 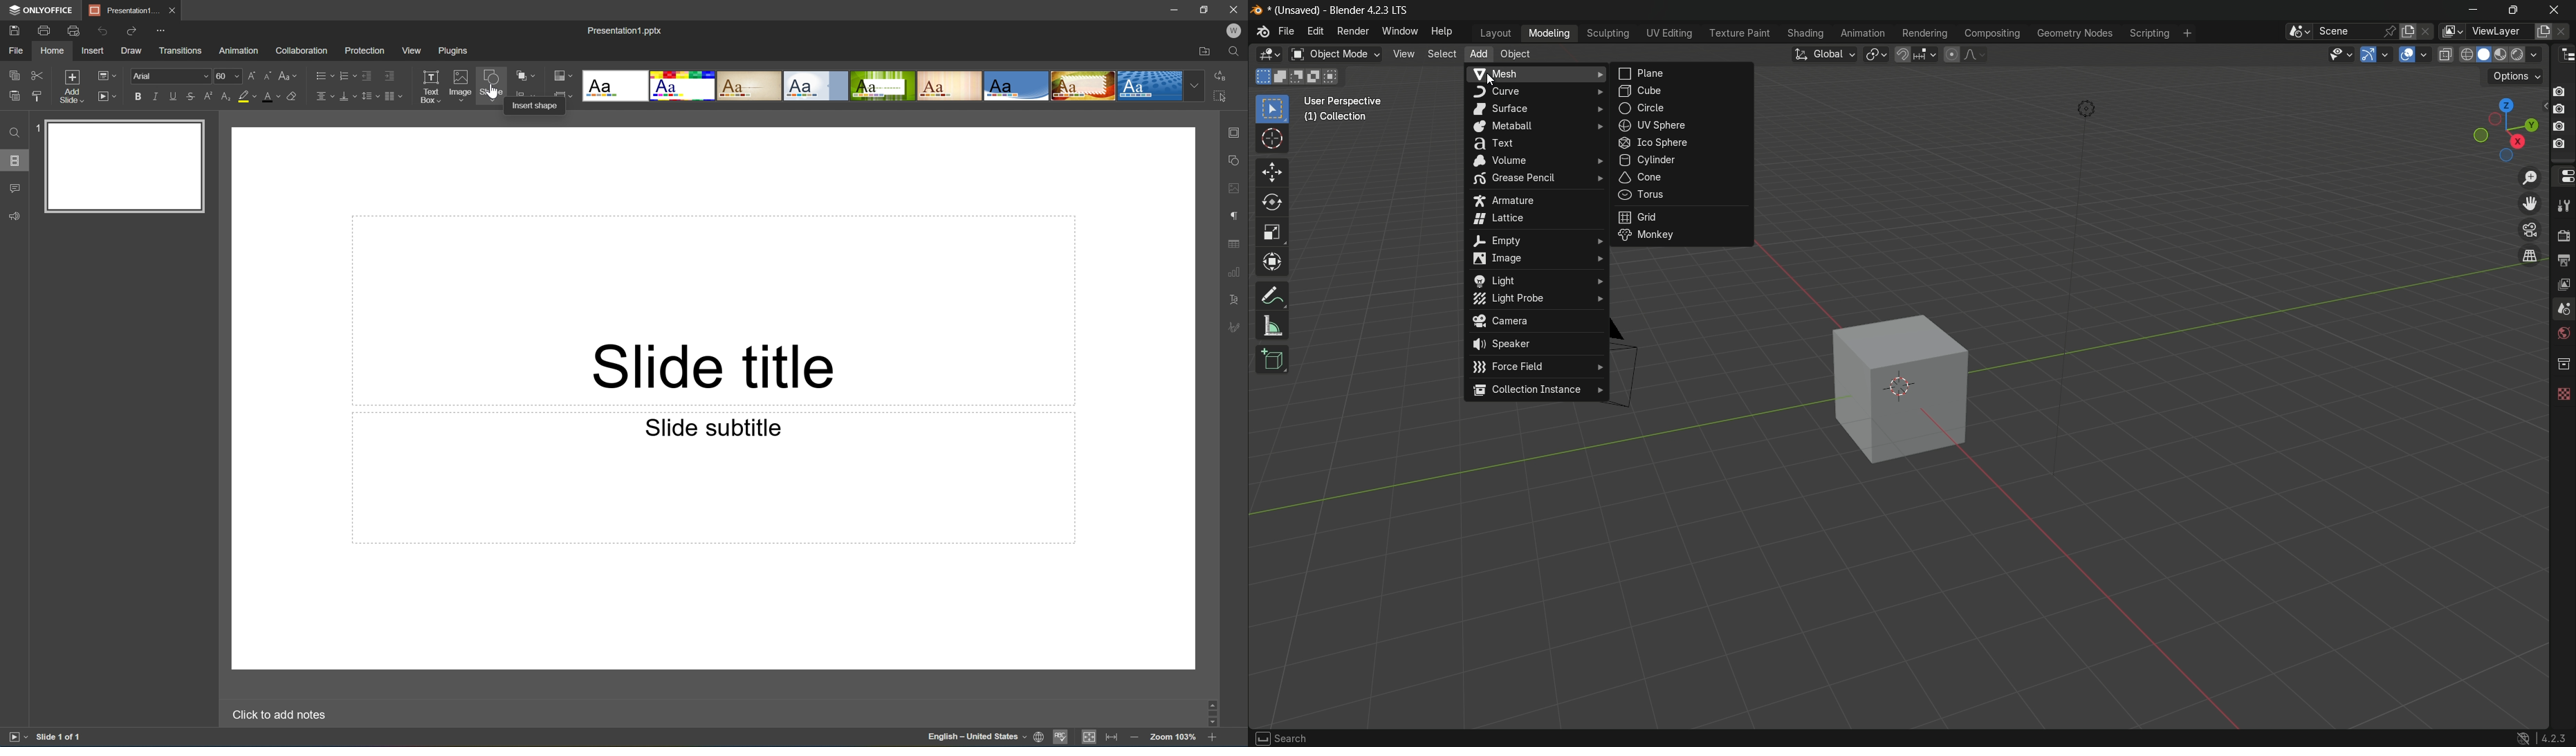 I want to click on browse views, so click(x=2453, y=33).